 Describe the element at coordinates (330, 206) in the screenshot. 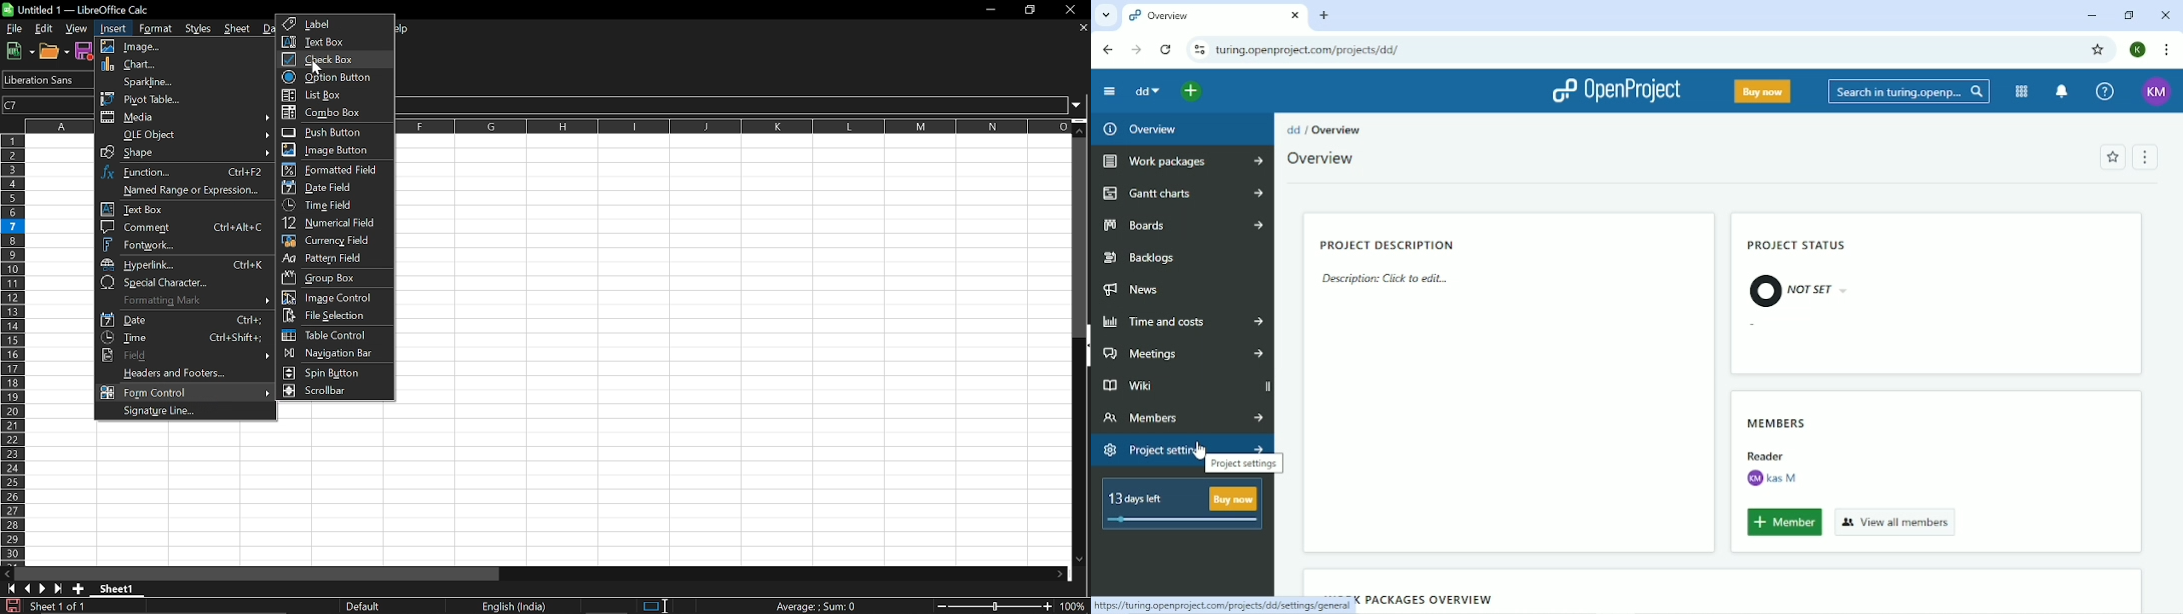

I see `Time field` at that location.